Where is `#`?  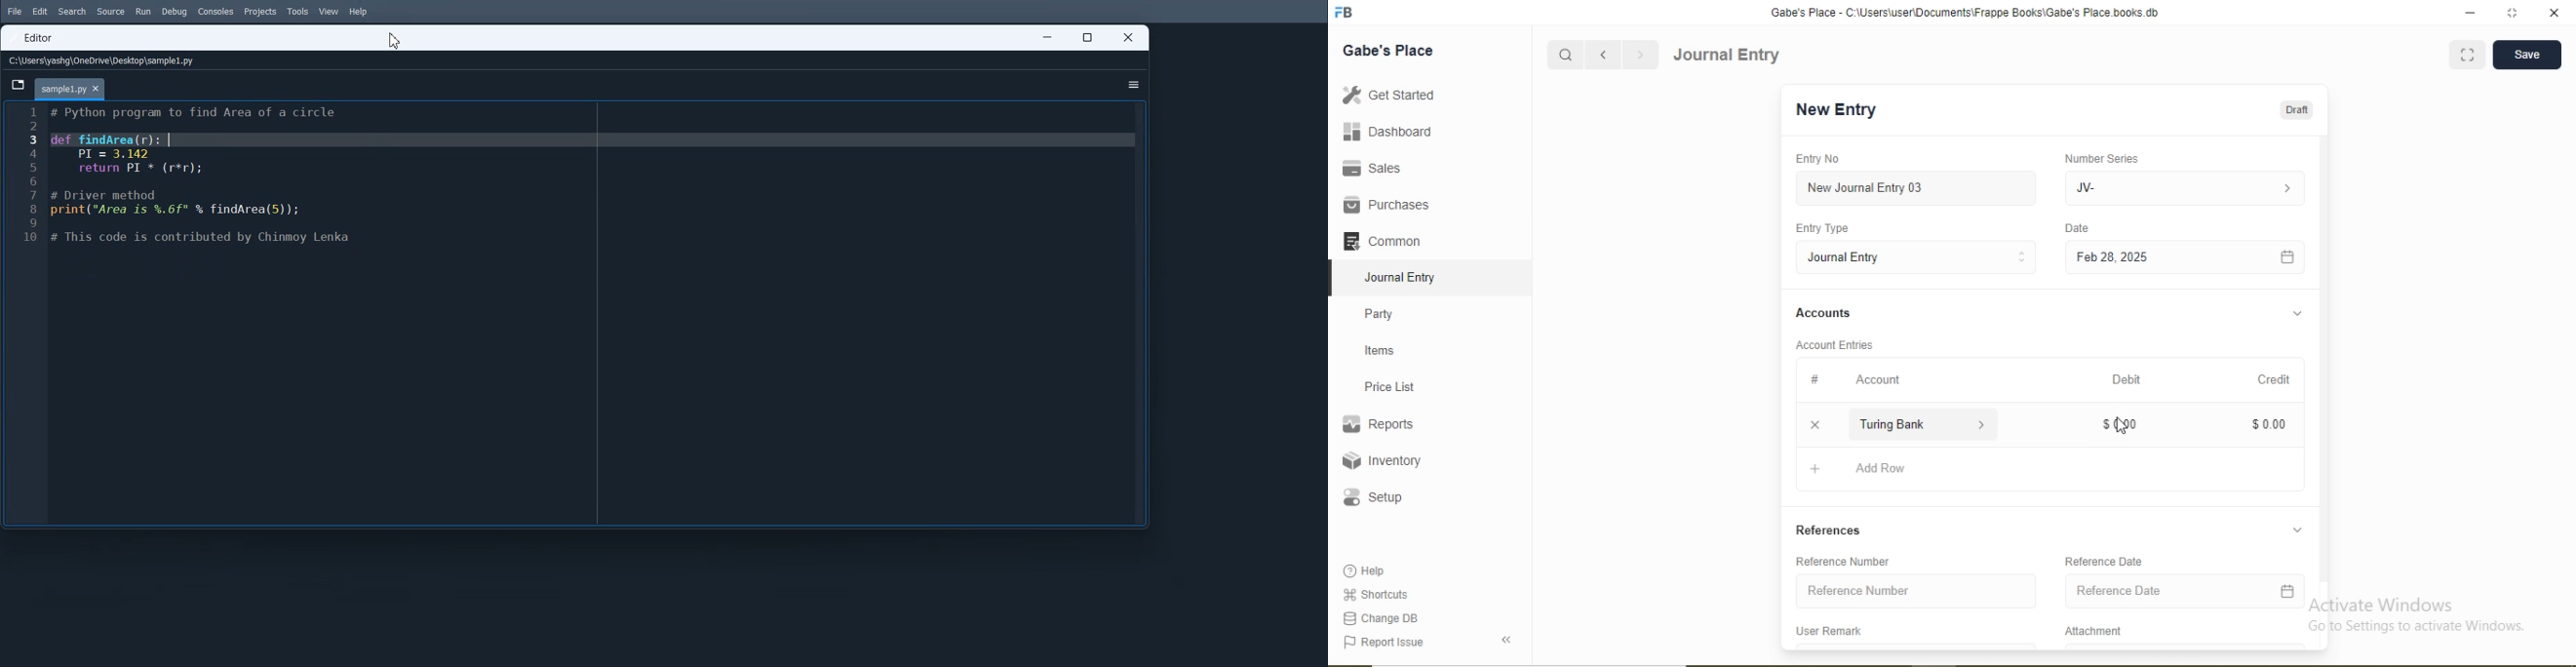 # is located at coordinates (1815, 378).